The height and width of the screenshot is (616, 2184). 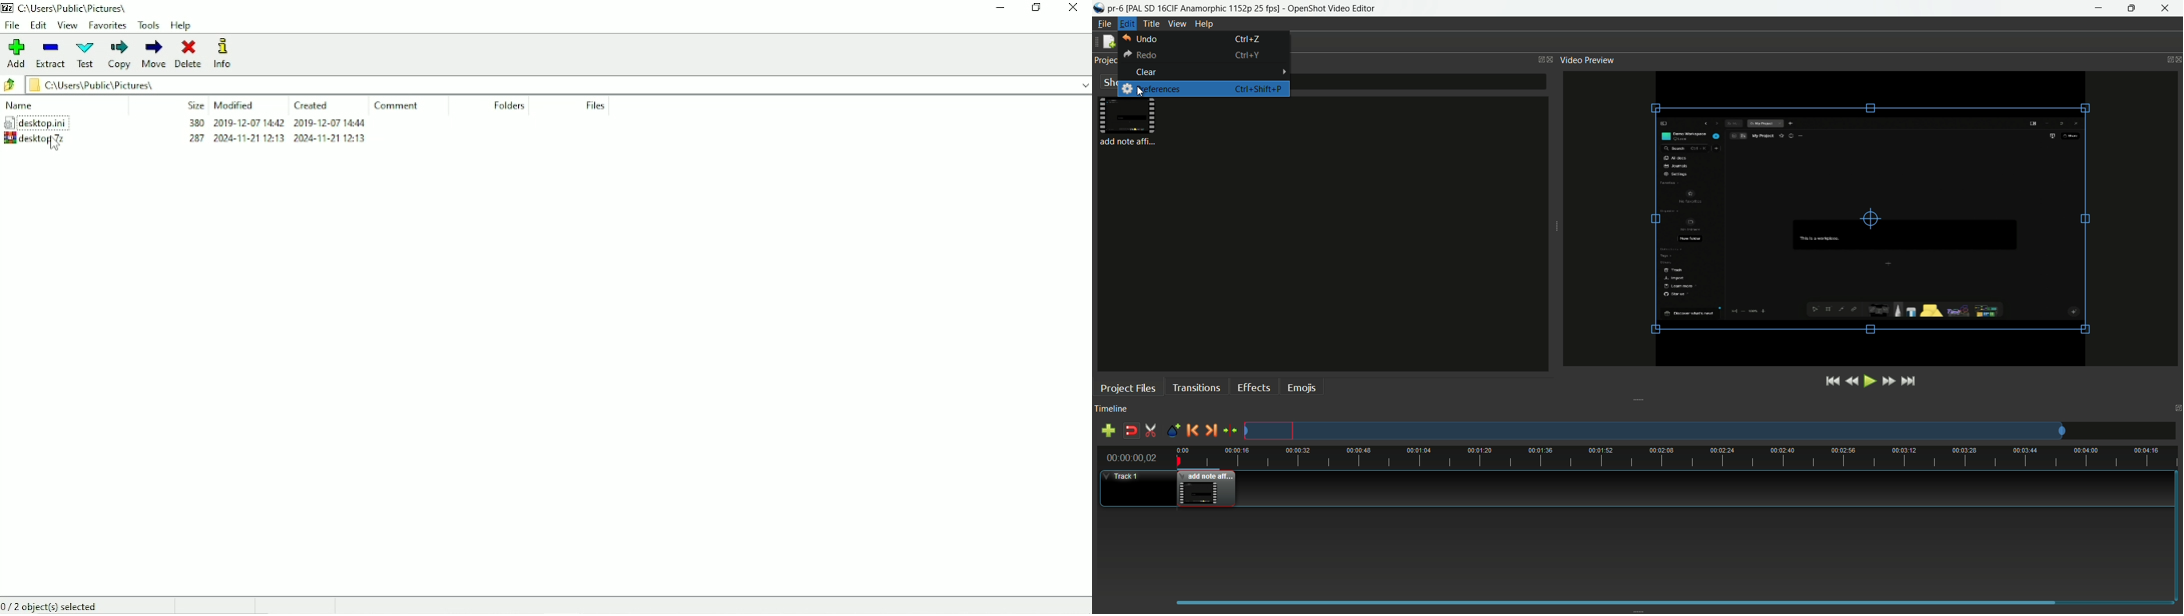 What do you see at coordinates (1152, 24) in the screenshot?
I see `Title` at bounding box center [1152, 24].